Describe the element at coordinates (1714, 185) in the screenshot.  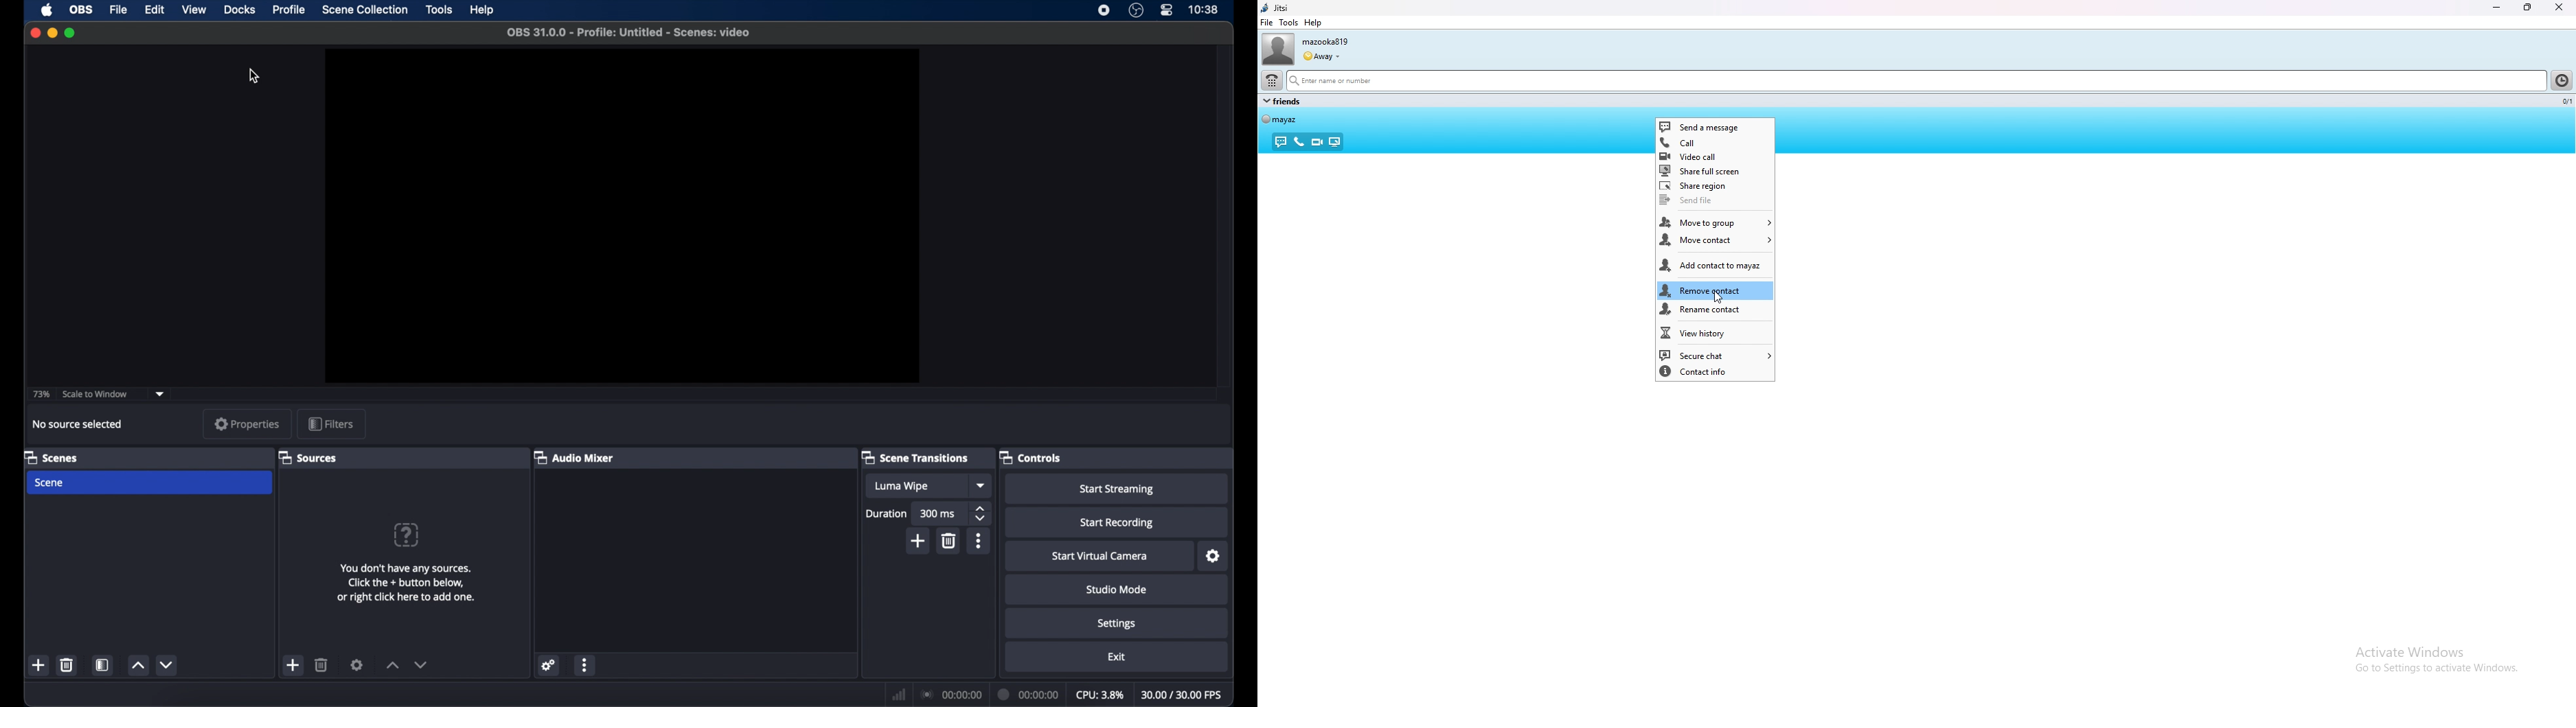
I see `share region` at that location.